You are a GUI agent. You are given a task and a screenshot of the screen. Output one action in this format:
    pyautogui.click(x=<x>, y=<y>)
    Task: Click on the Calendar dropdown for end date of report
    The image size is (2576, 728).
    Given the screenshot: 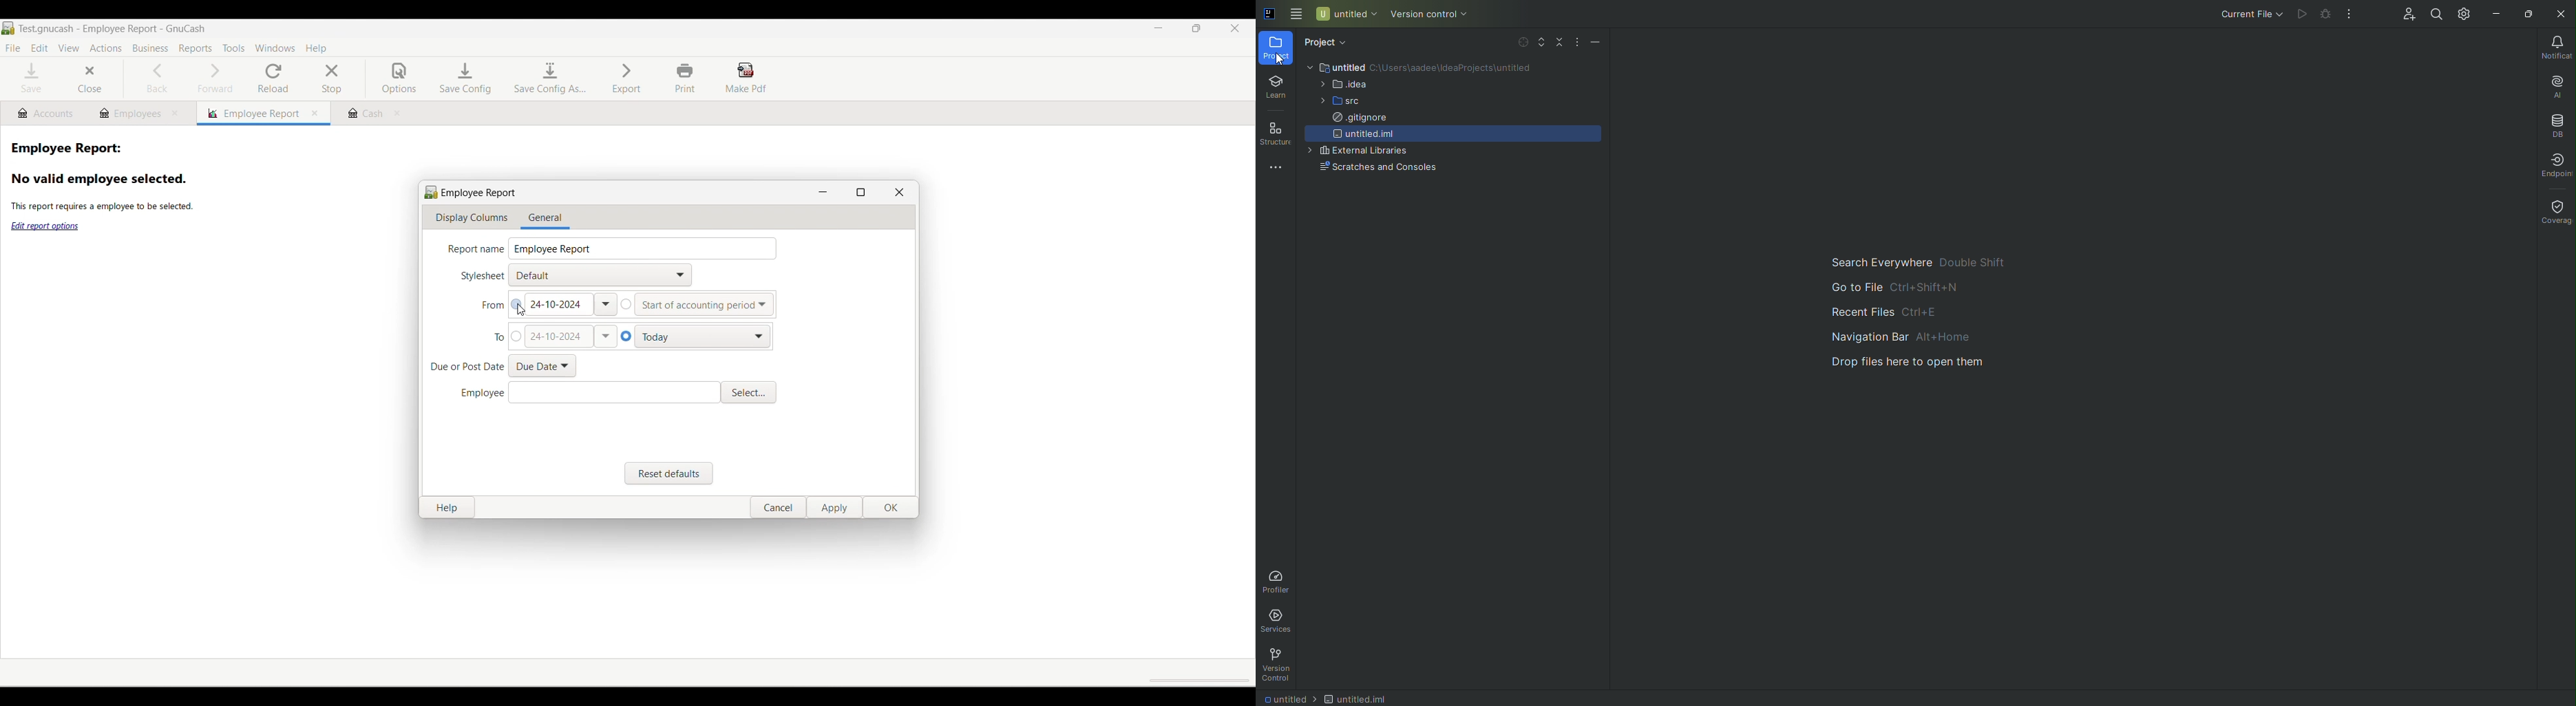 What is the action you would take?
    pyautogui.click(x=606, y=336)
    